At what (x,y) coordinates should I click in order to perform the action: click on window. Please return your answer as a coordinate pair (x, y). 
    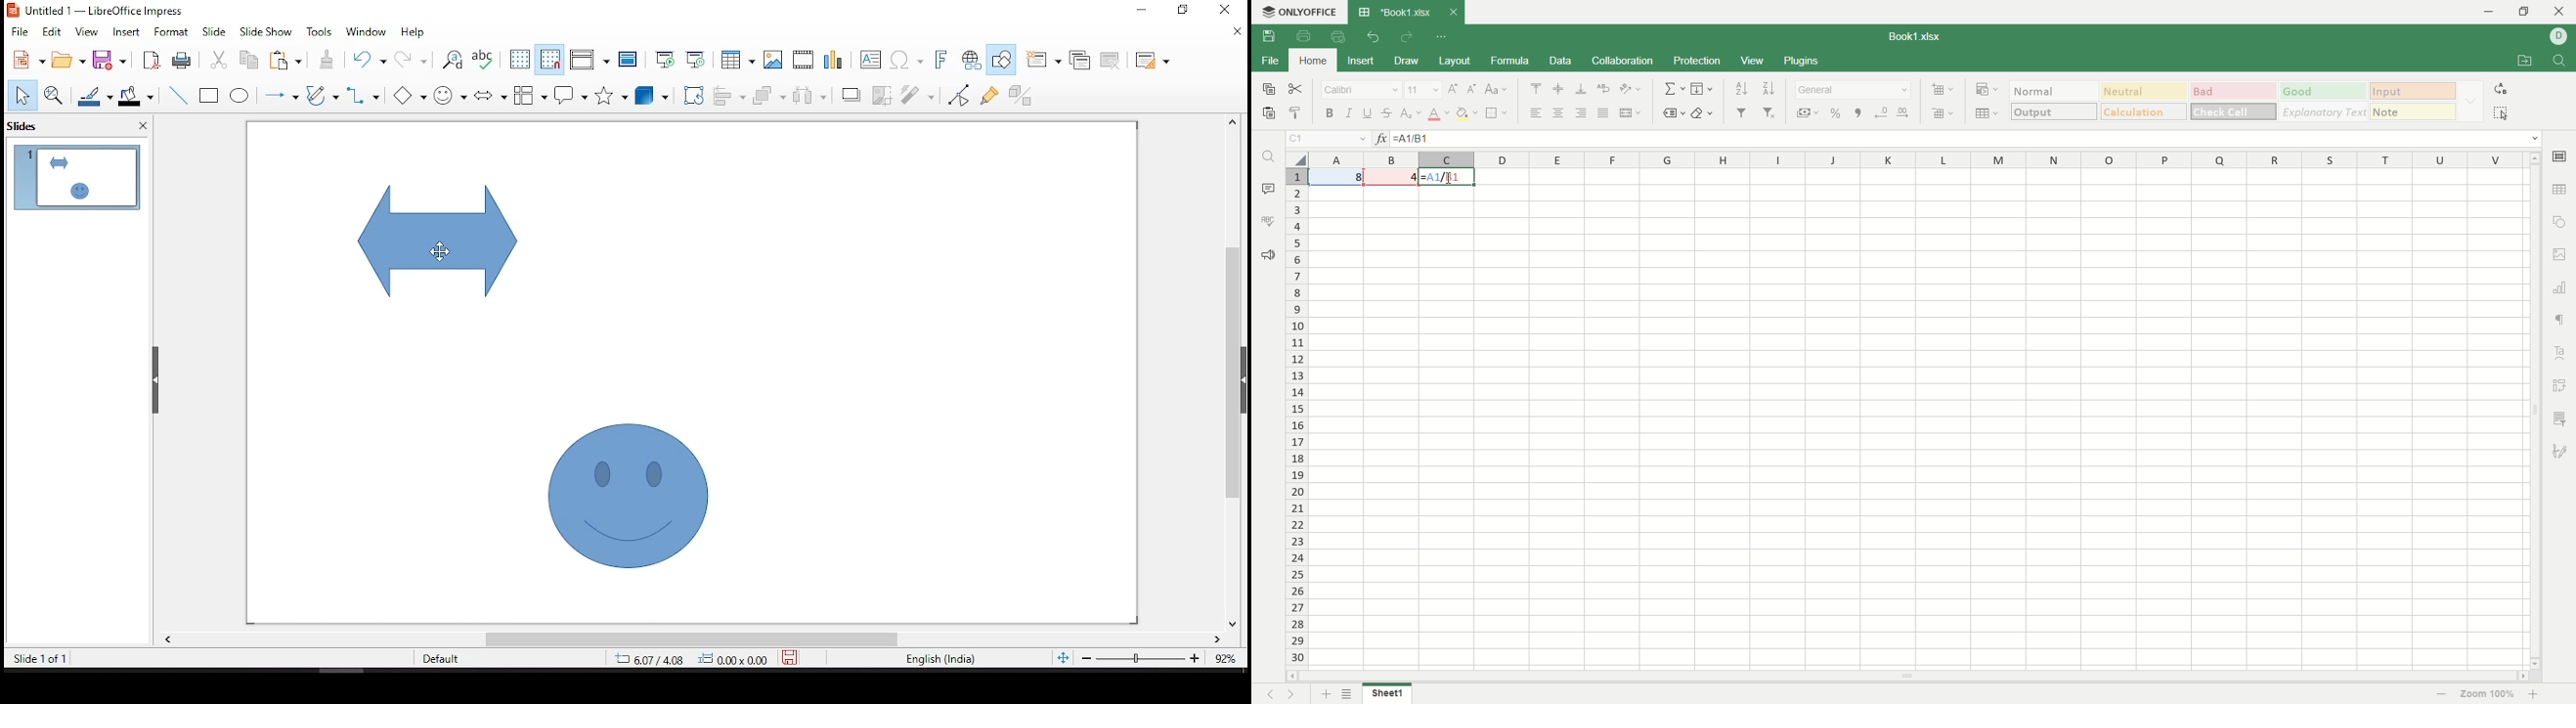
    Looking at the image, I should click on (369, 32).